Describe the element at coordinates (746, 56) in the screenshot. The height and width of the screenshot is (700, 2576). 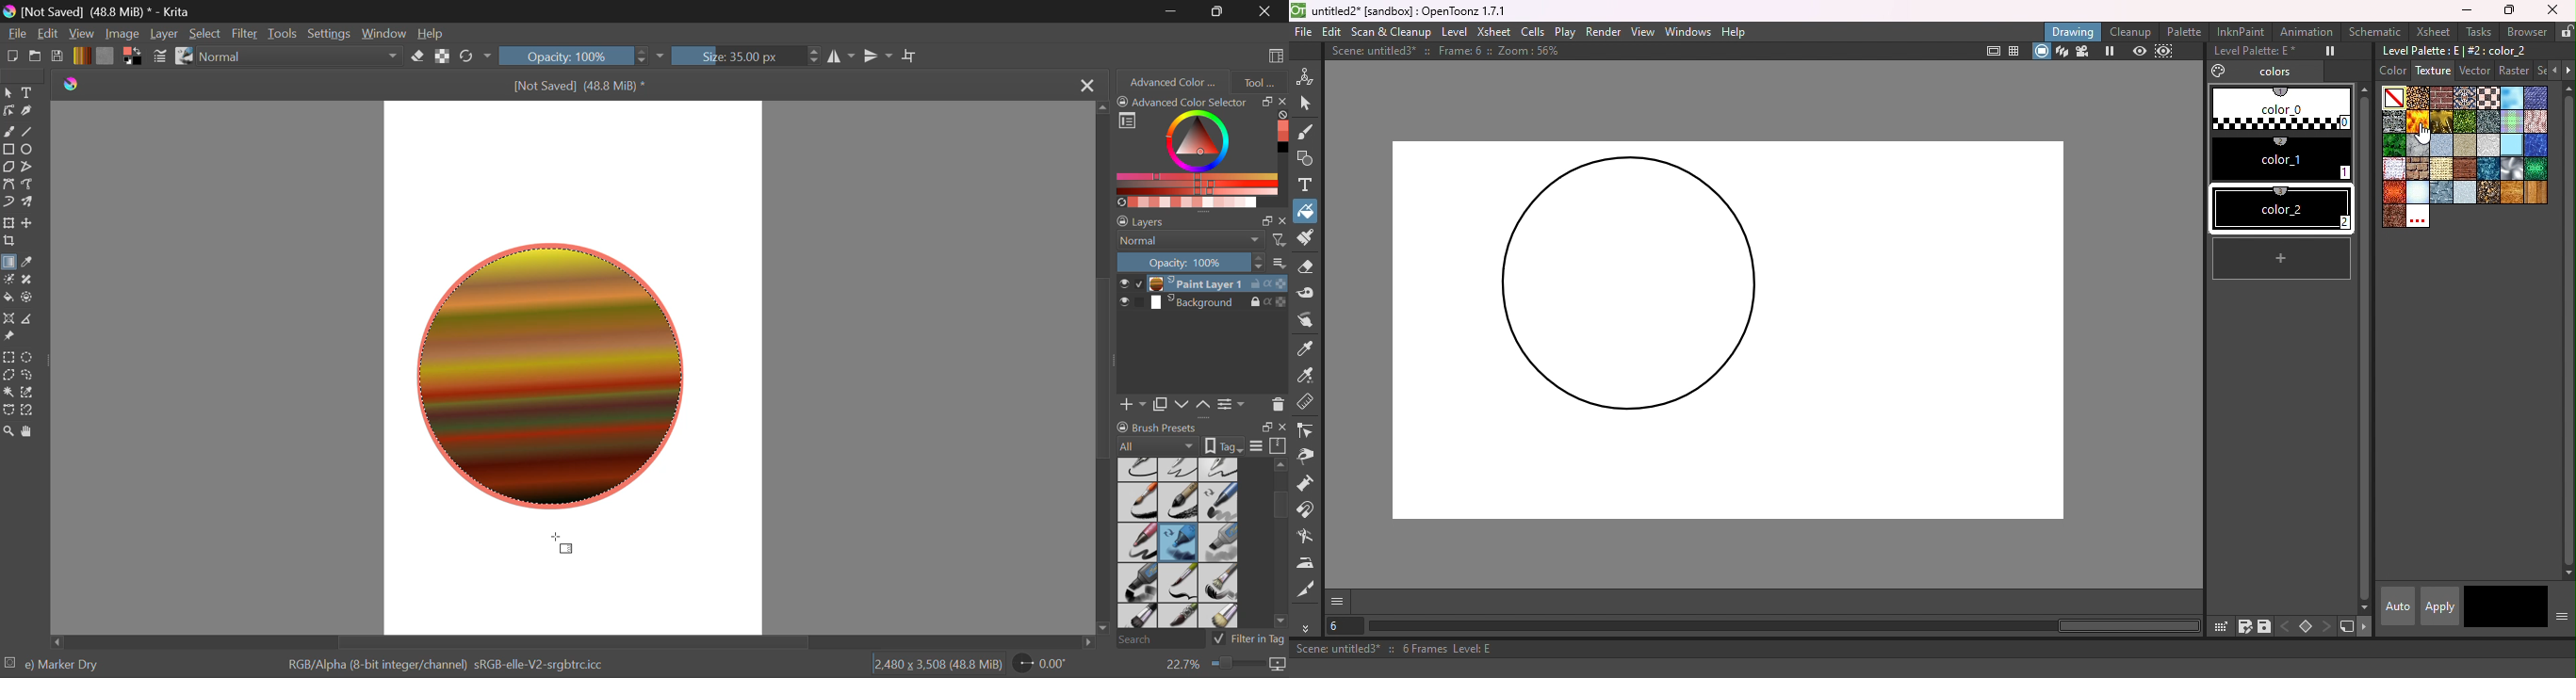
I see `Size :35px` at that location.